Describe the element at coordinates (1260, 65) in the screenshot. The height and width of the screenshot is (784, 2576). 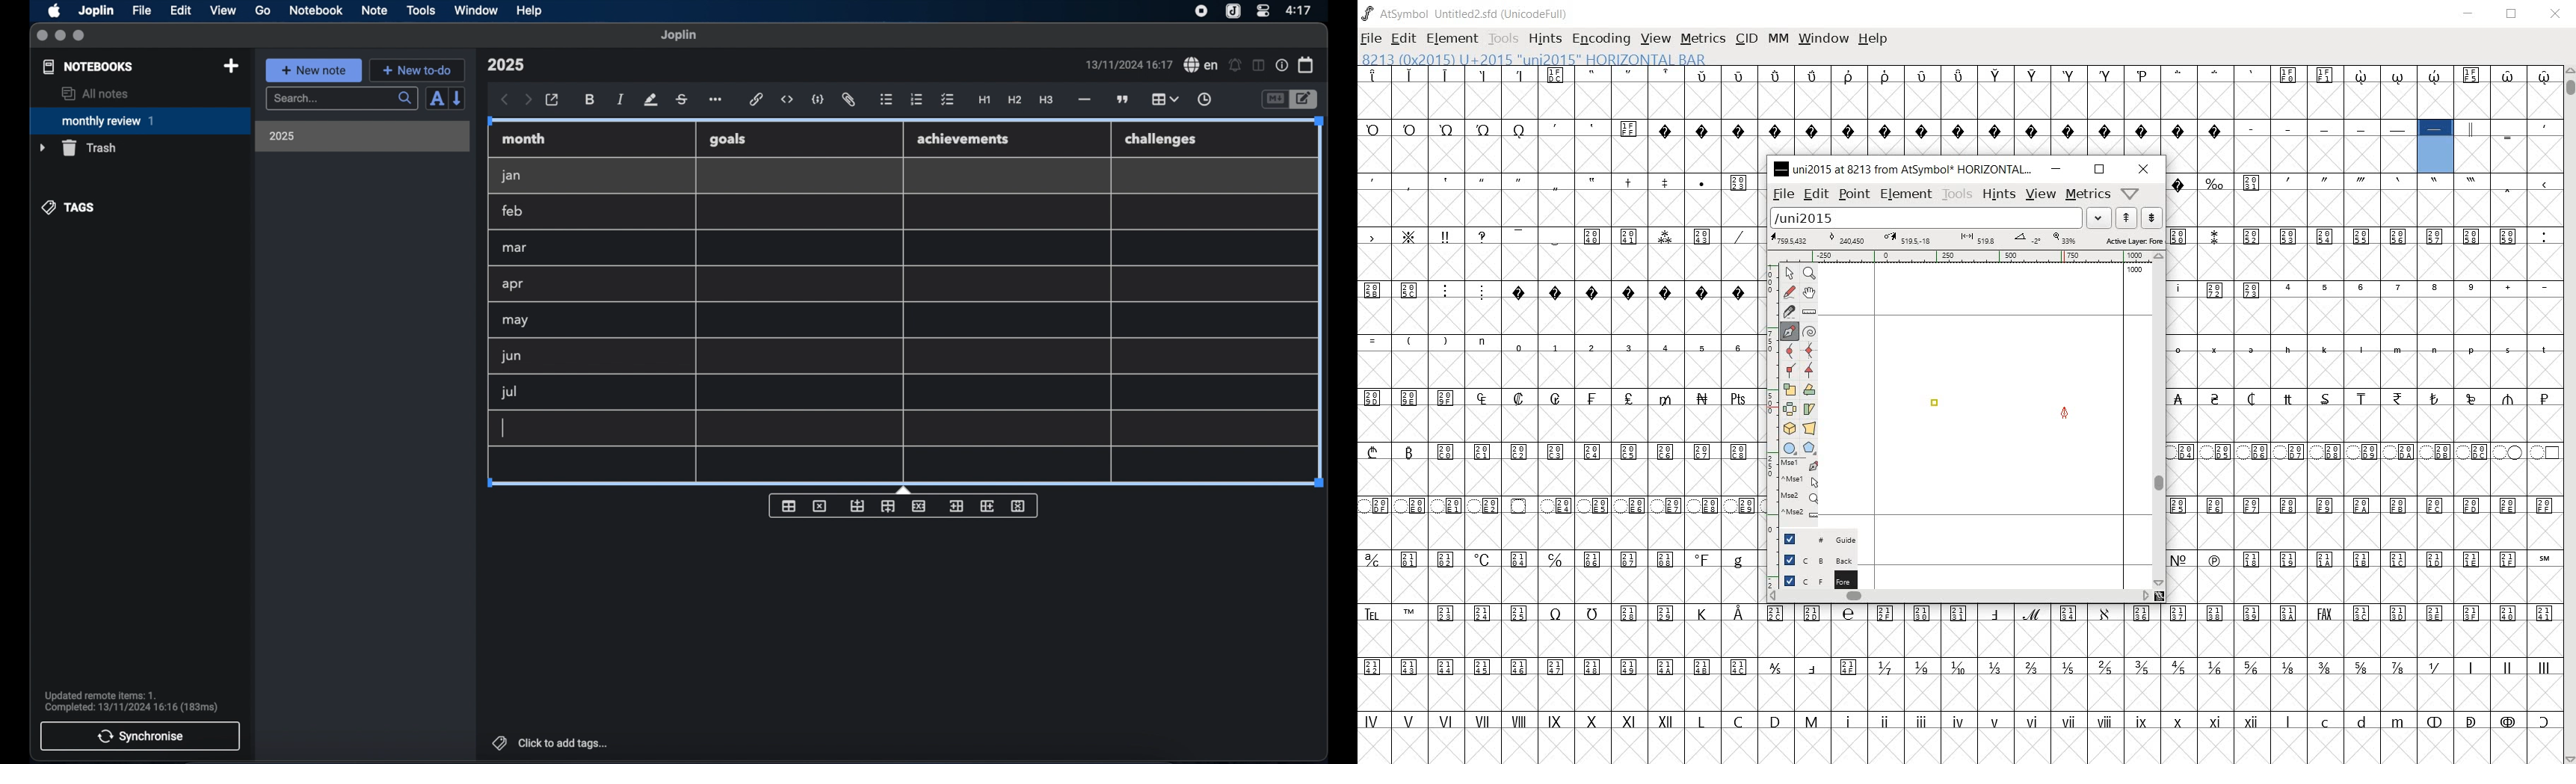
I see `toggle editor layout` at that location.